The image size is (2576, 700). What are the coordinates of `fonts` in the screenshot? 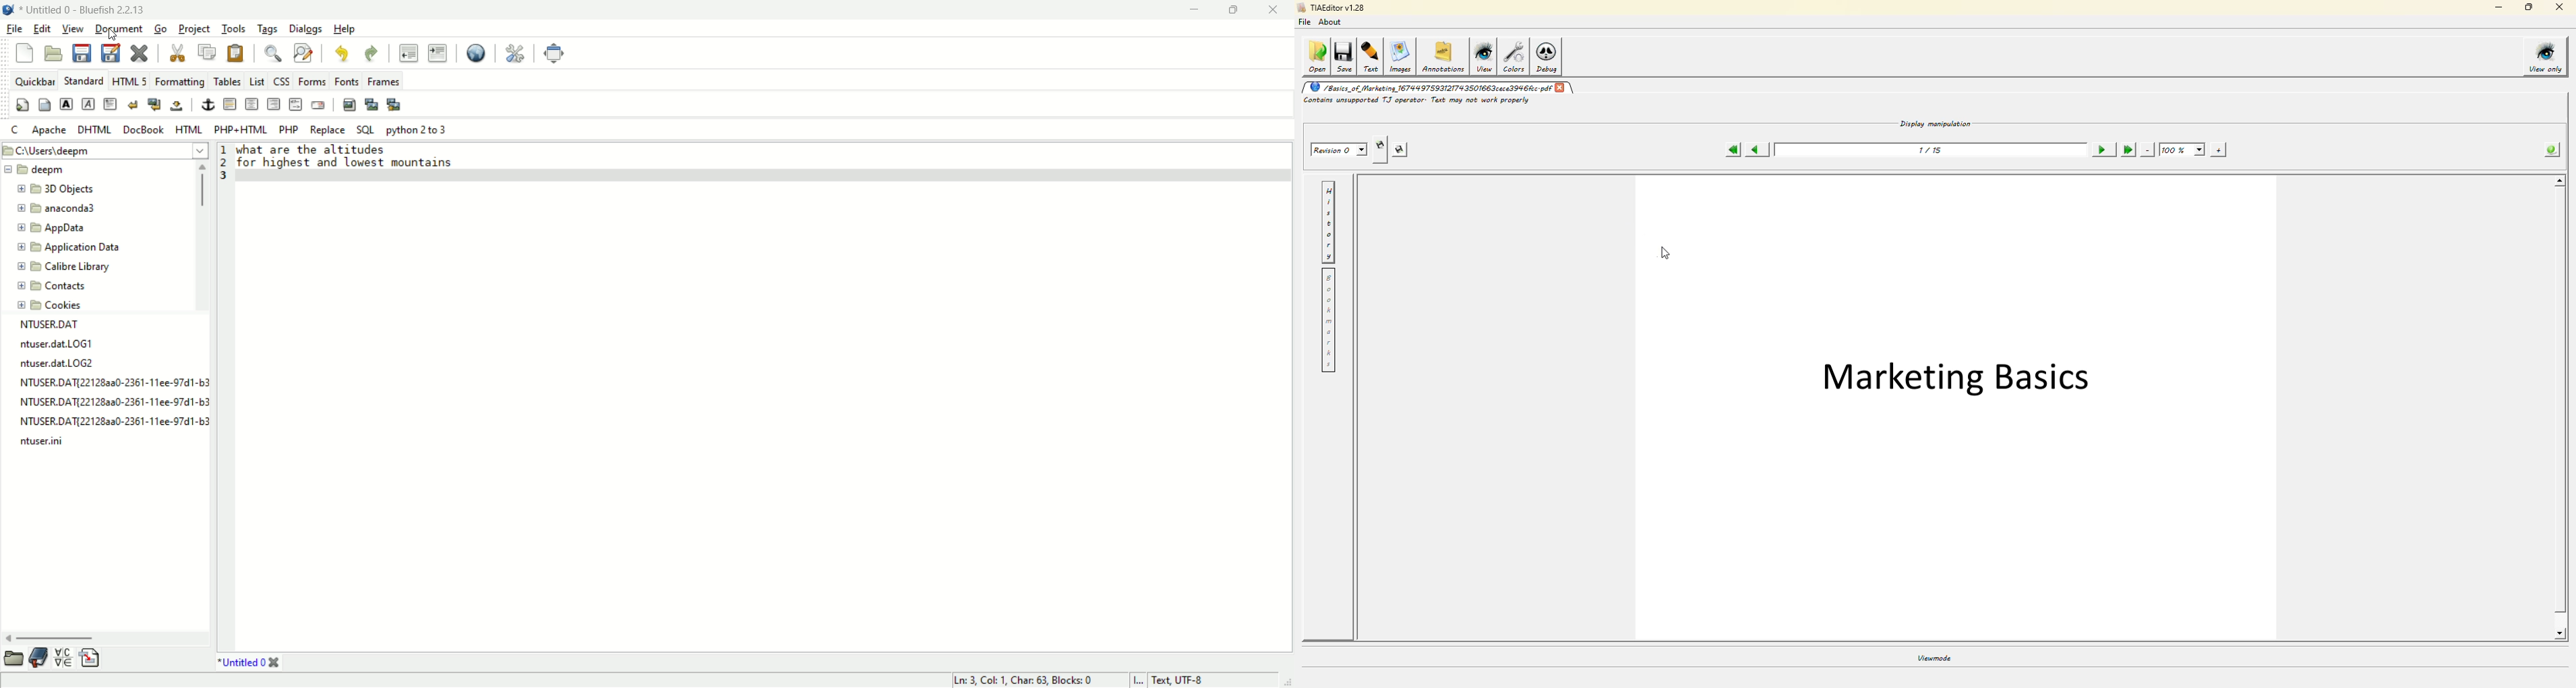 It's located at (350, 80).